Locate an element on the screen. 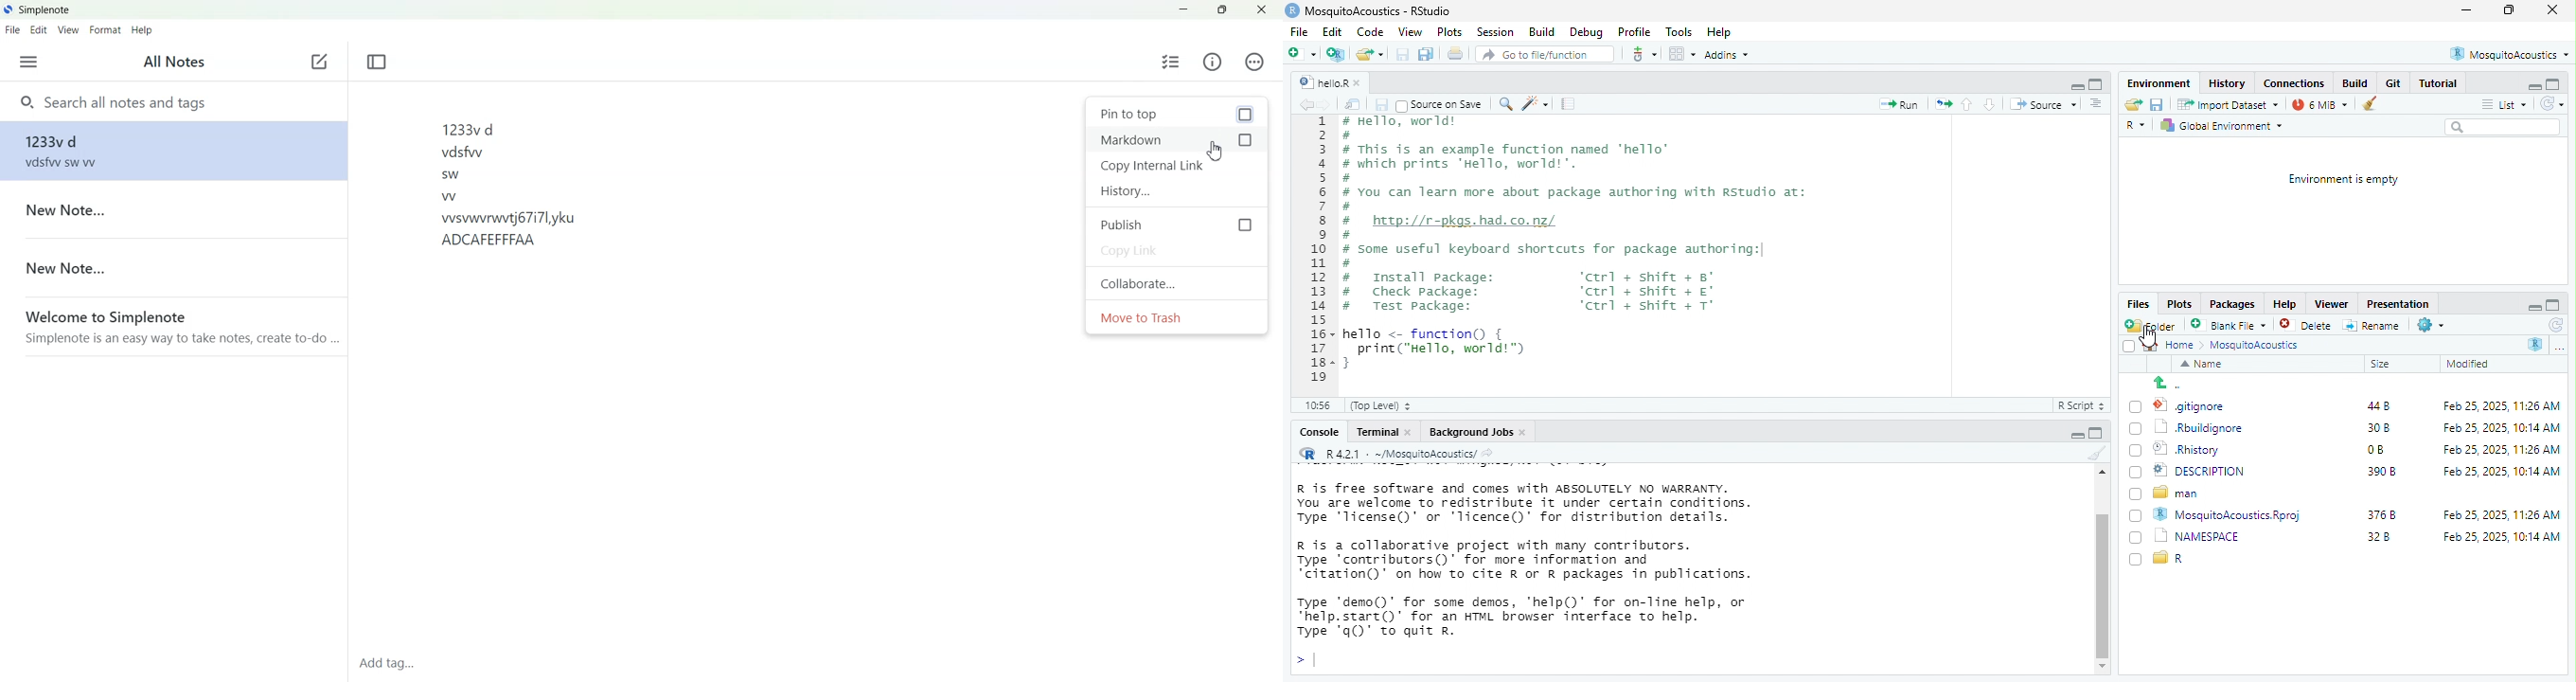 This screenshot has width=2576, height=700. Debug is located at coordinates (1587, 31).